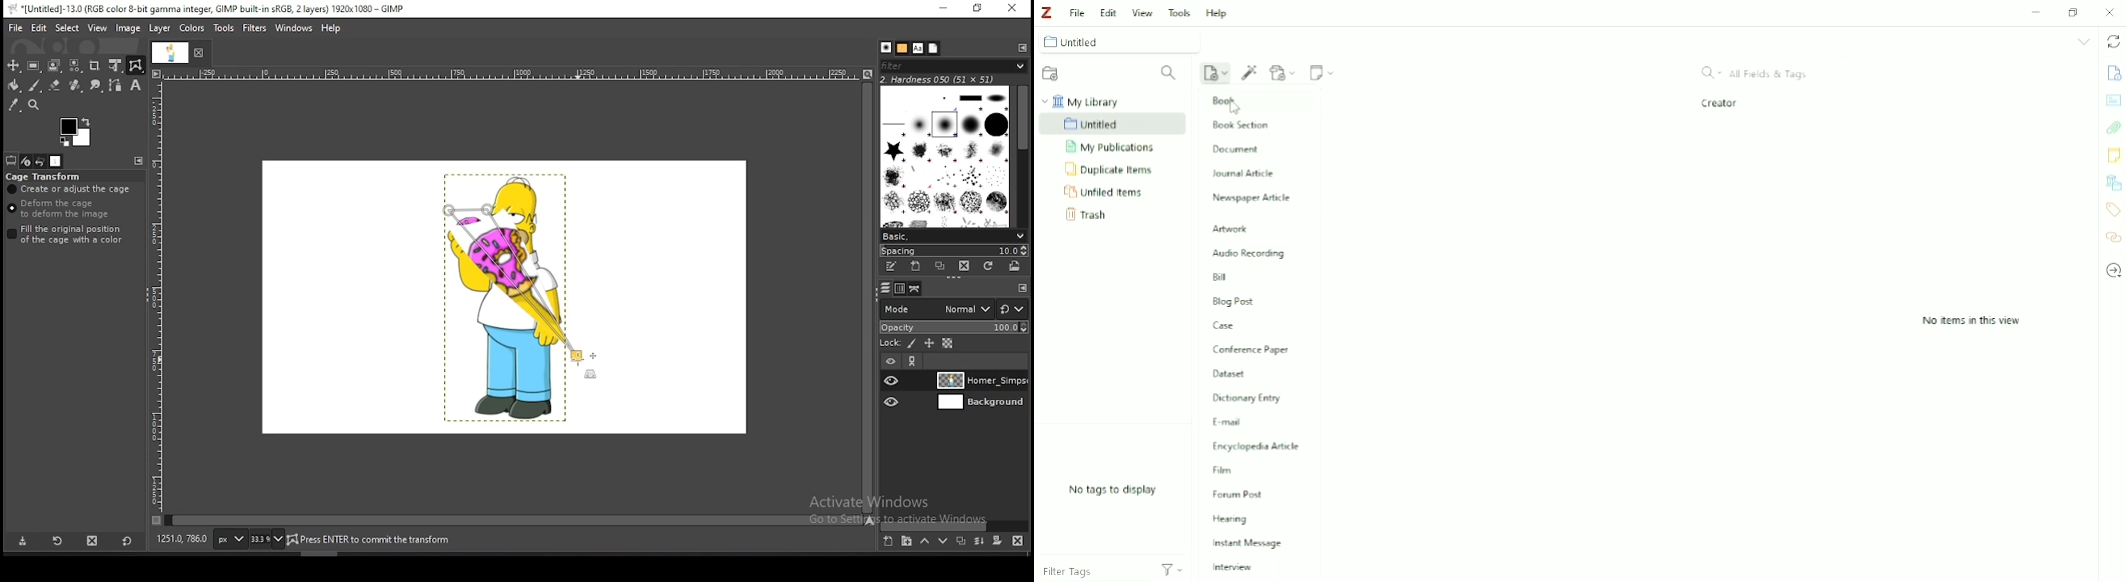  I want to click on edit, so click(39, 28).